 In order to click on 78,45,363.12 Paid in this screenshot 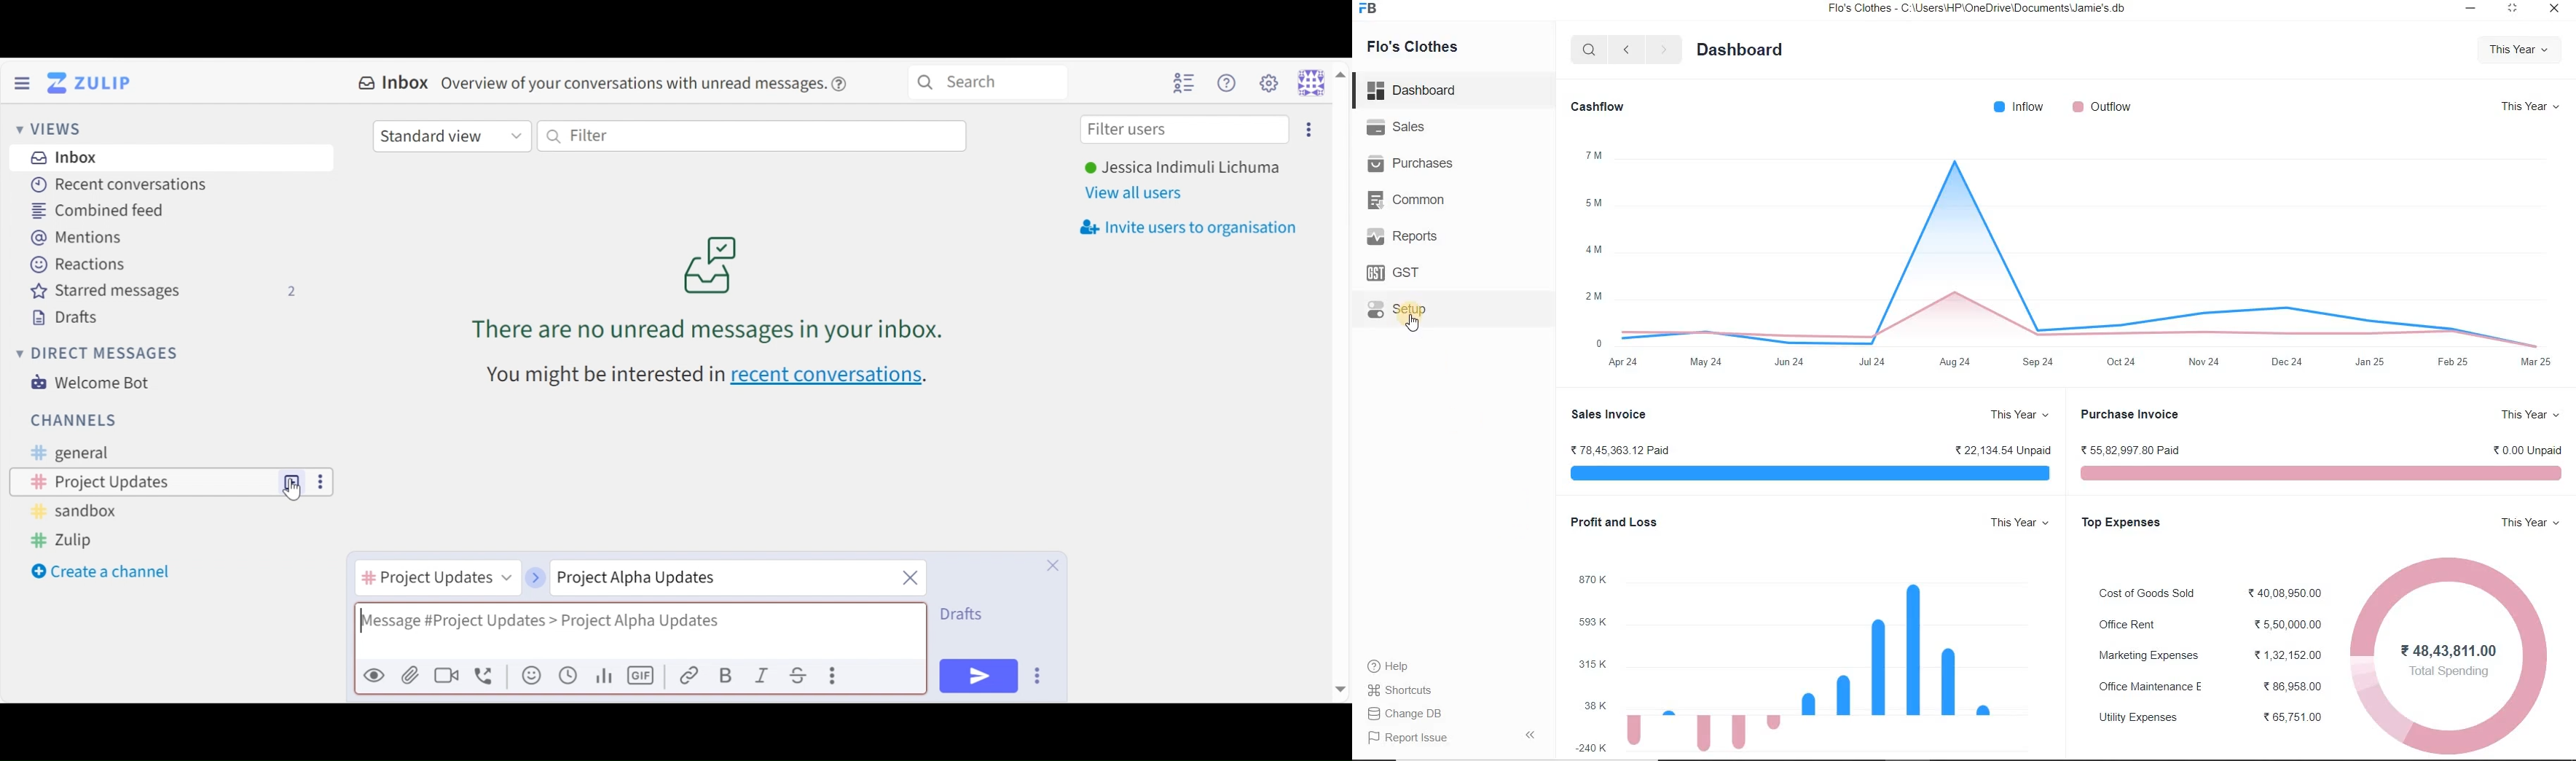, I will do `click(1616, 450)`.